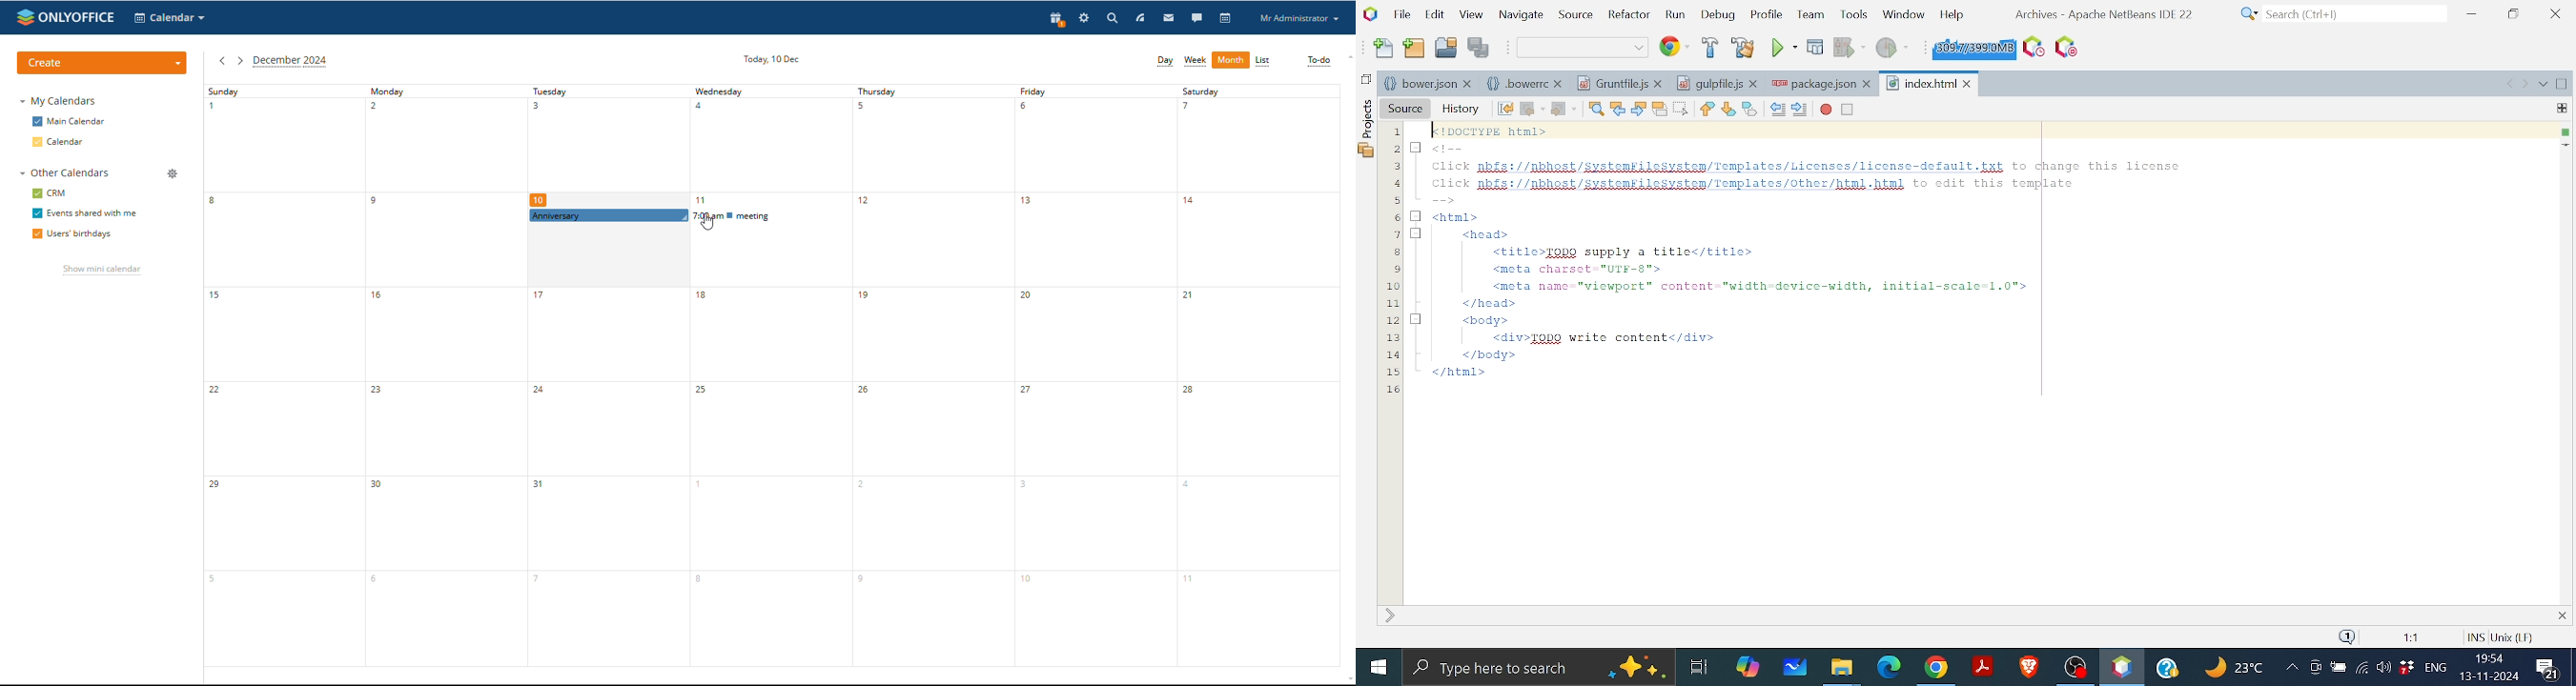 The height and width of the screenshot is (700, 2576). Describe the element at coordinates (239, 60) in the screenshot. I see `next month` at that location.